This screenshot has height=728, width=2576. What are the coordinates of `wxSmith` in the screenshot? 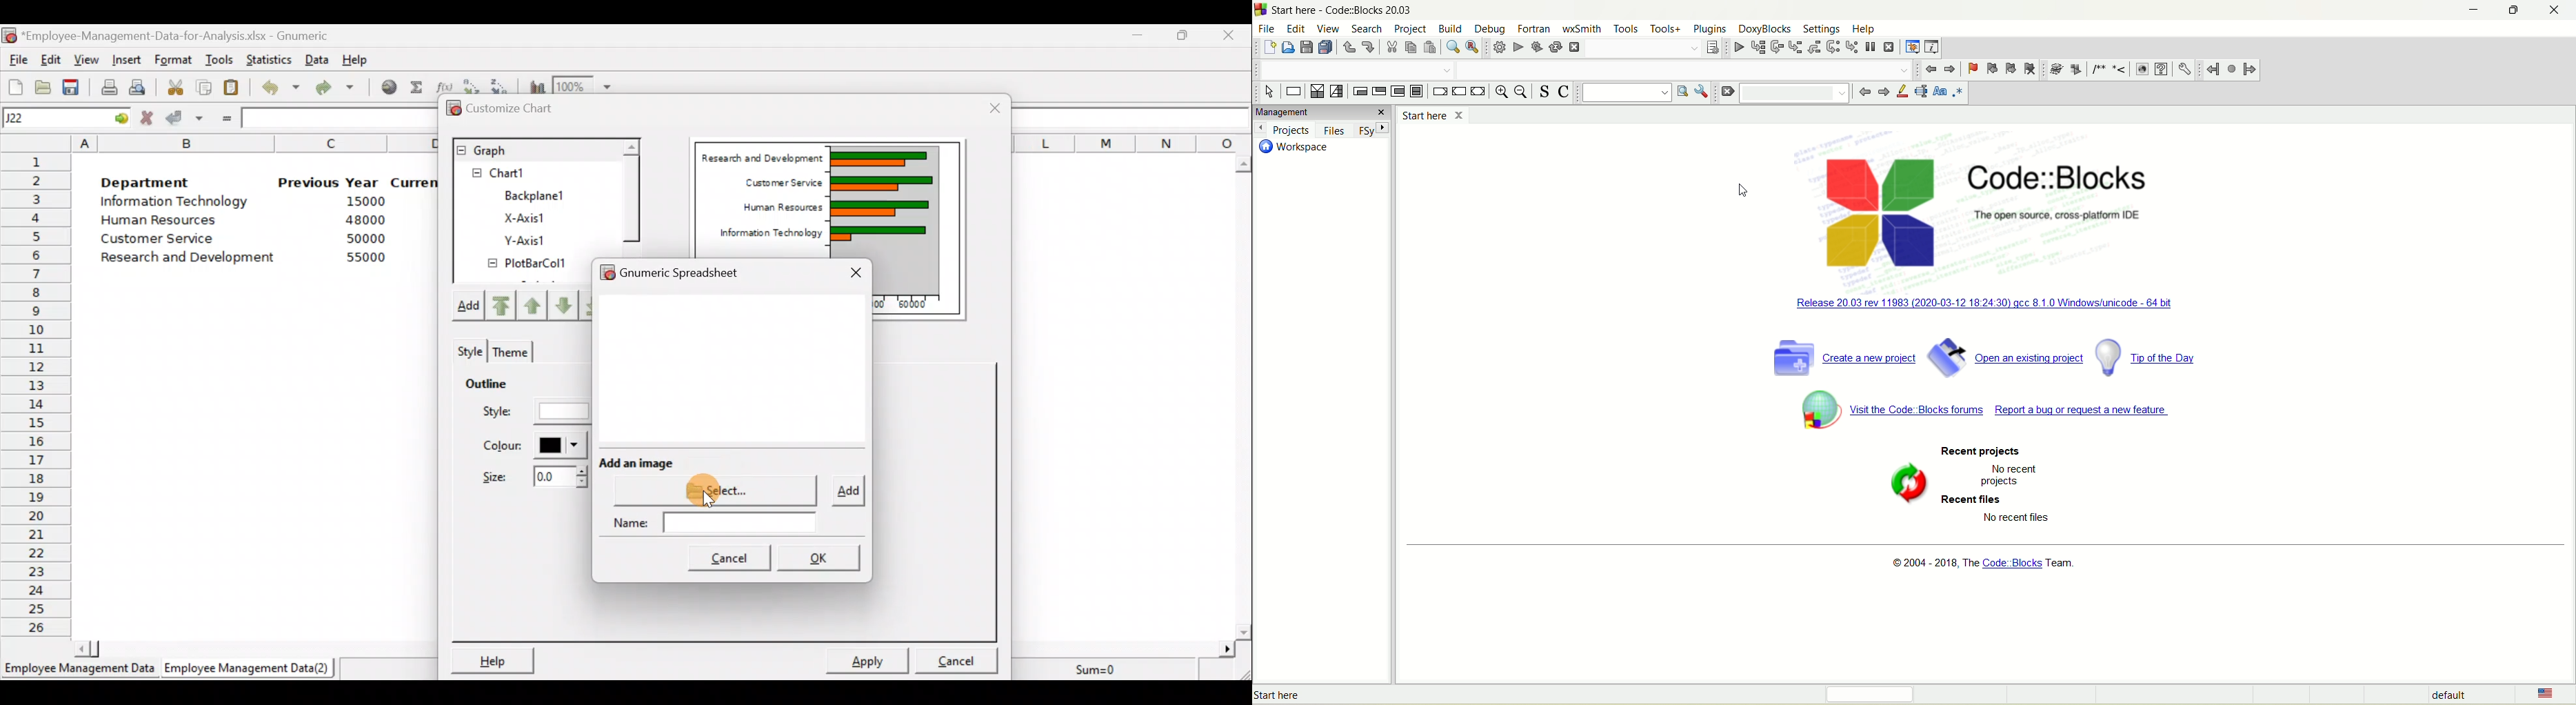 It's located at (1581, 28).